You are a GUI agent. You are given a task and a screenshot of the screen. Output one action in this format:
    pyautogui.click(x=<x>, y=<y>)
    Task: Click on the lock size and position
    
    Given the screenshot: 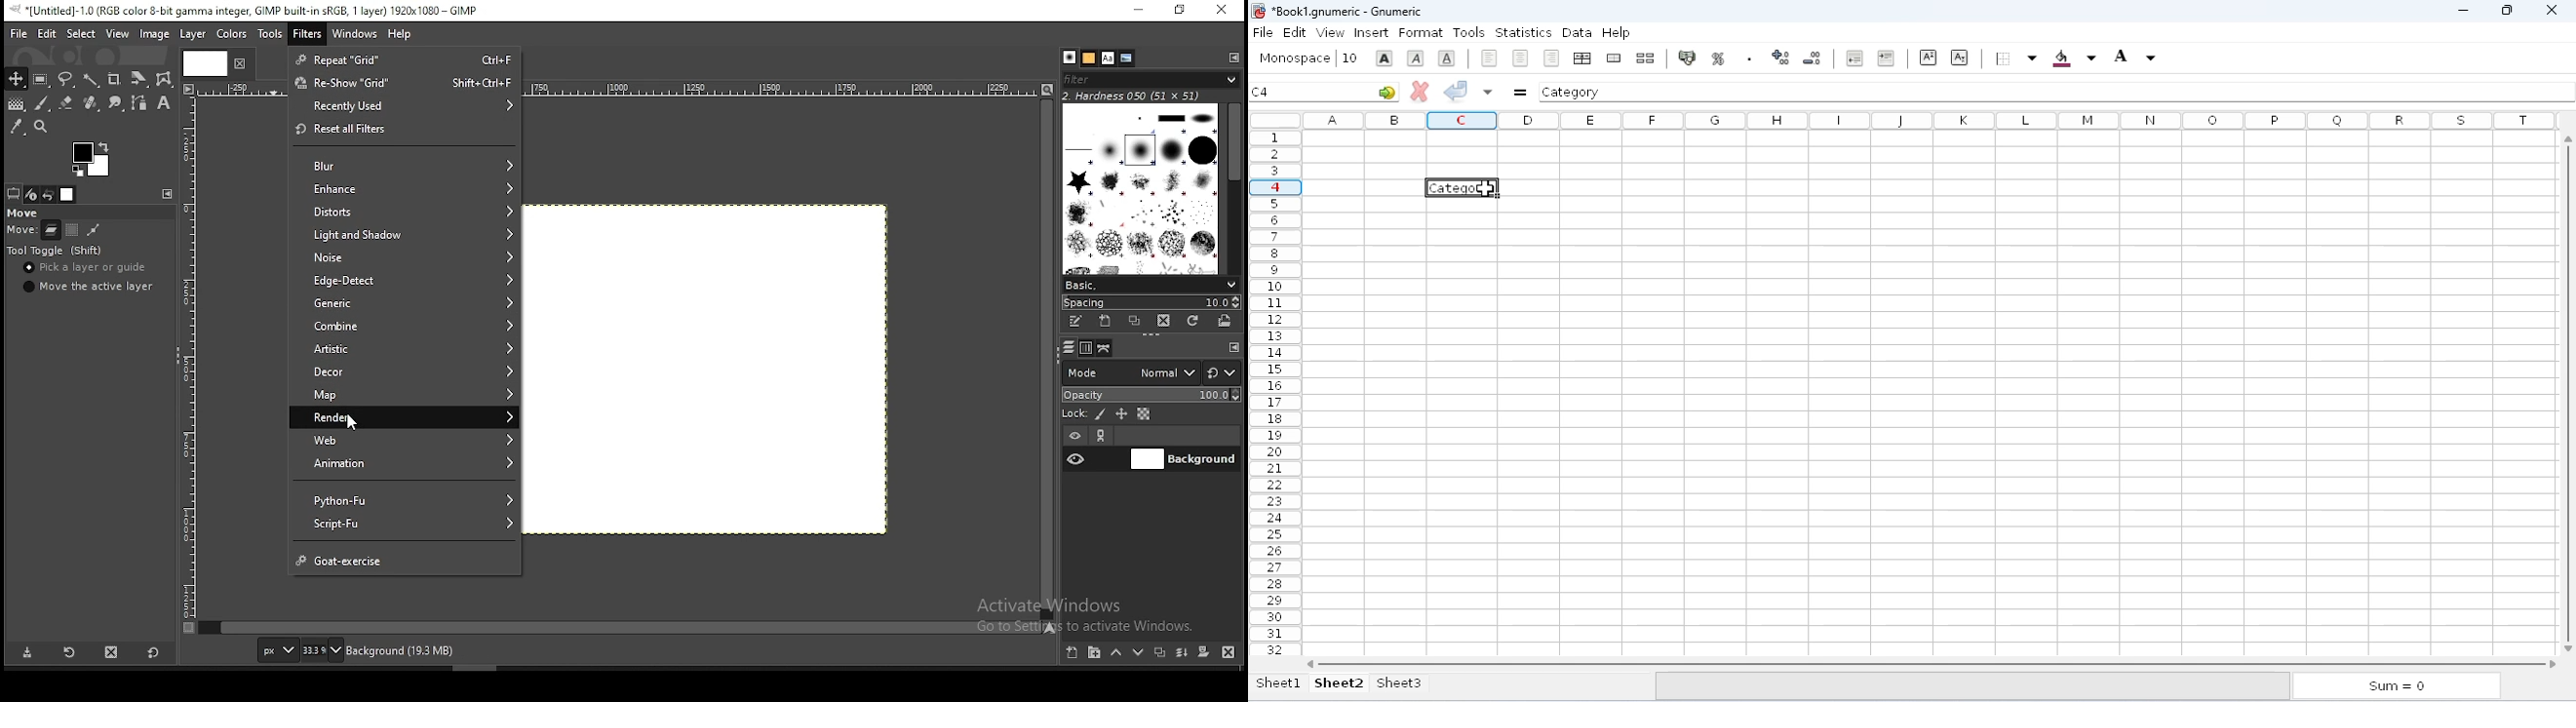 What is the action you would take?
    pyautogui.click(x=1121, y=413)
    